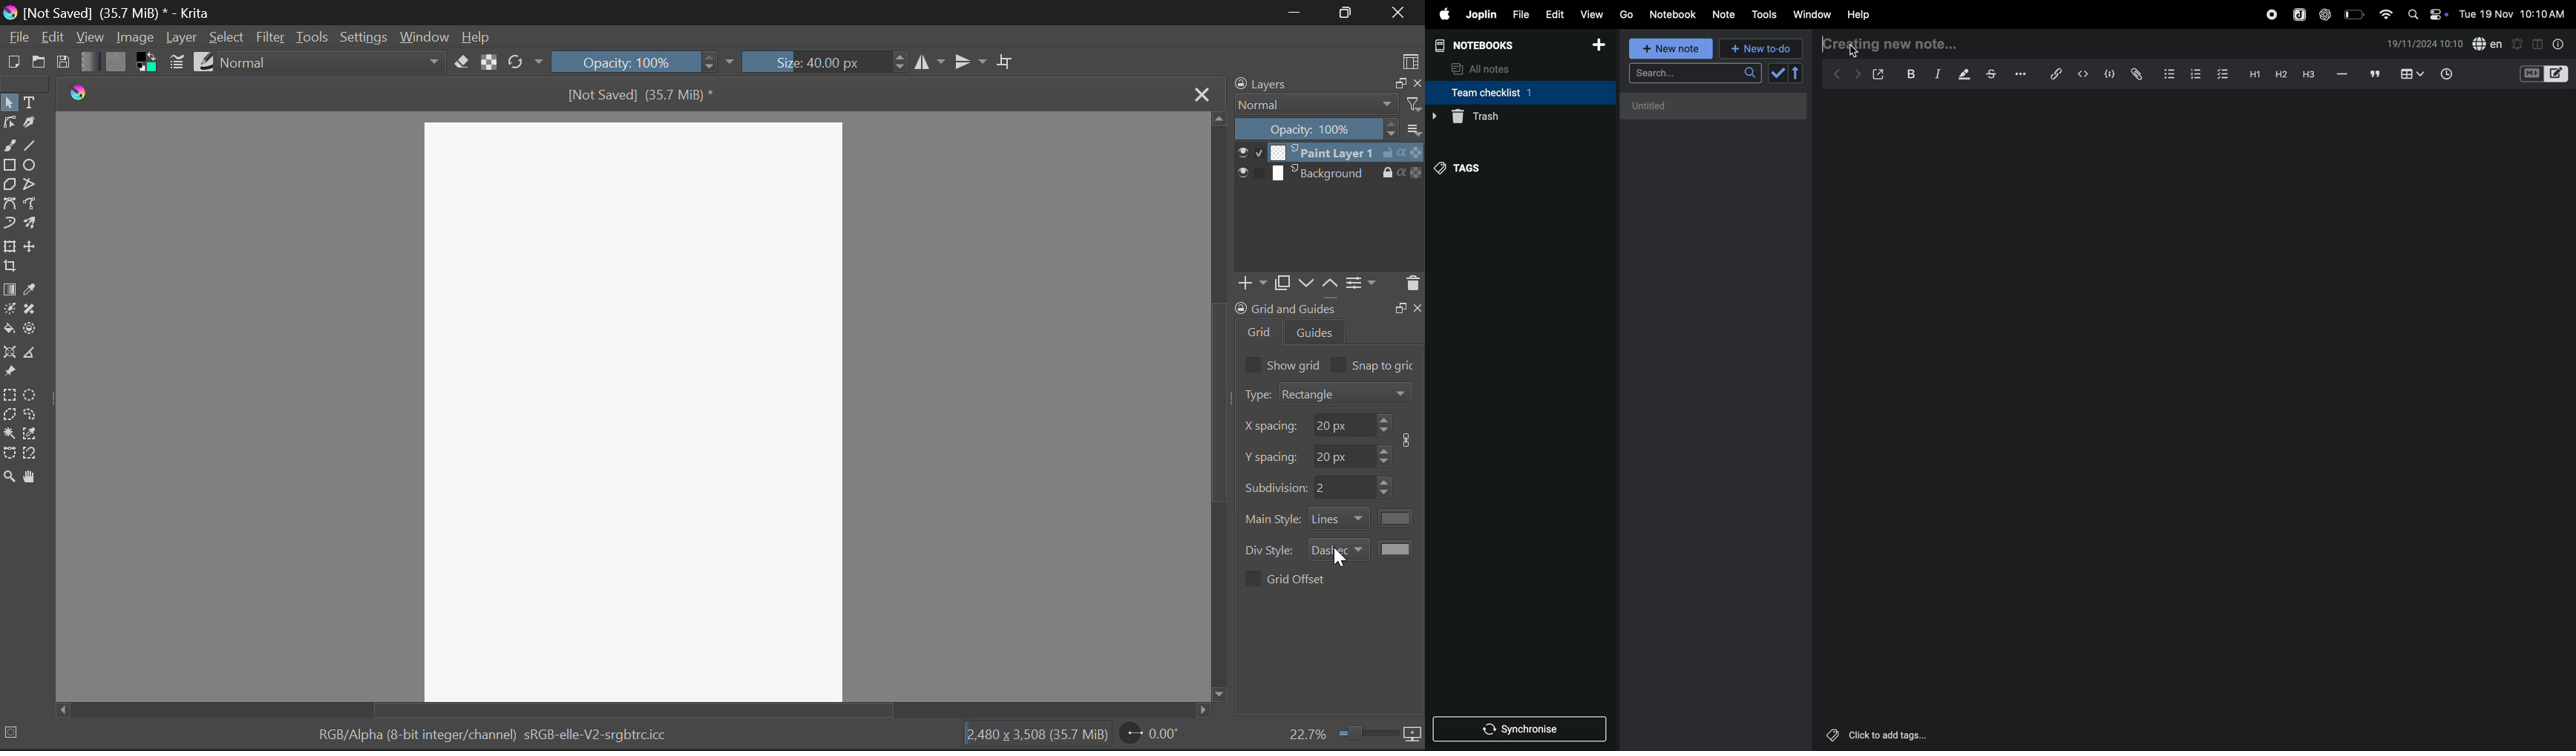  What do you see at coordinates (1832, 73) in the screenshot?
I see `backward` at bounding box center [1832, 73].